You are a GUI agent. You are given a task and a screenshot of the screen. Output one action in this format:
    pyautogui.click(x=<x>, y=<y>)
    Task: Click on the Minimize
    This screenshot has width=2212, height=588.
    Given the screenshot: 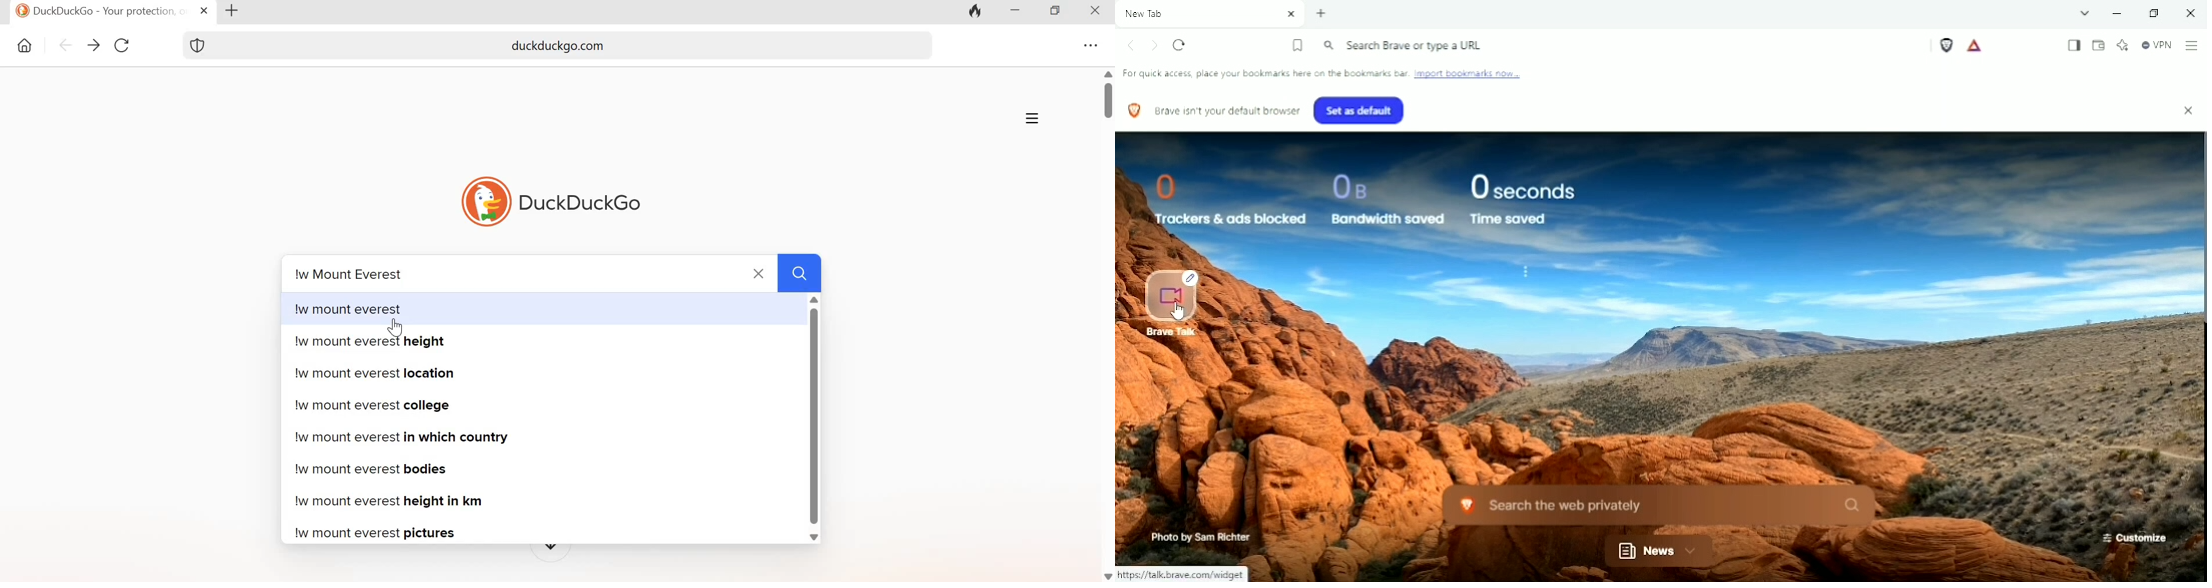 What is the action you would take?
    pyautogui.click(x=1019, y=12)
    